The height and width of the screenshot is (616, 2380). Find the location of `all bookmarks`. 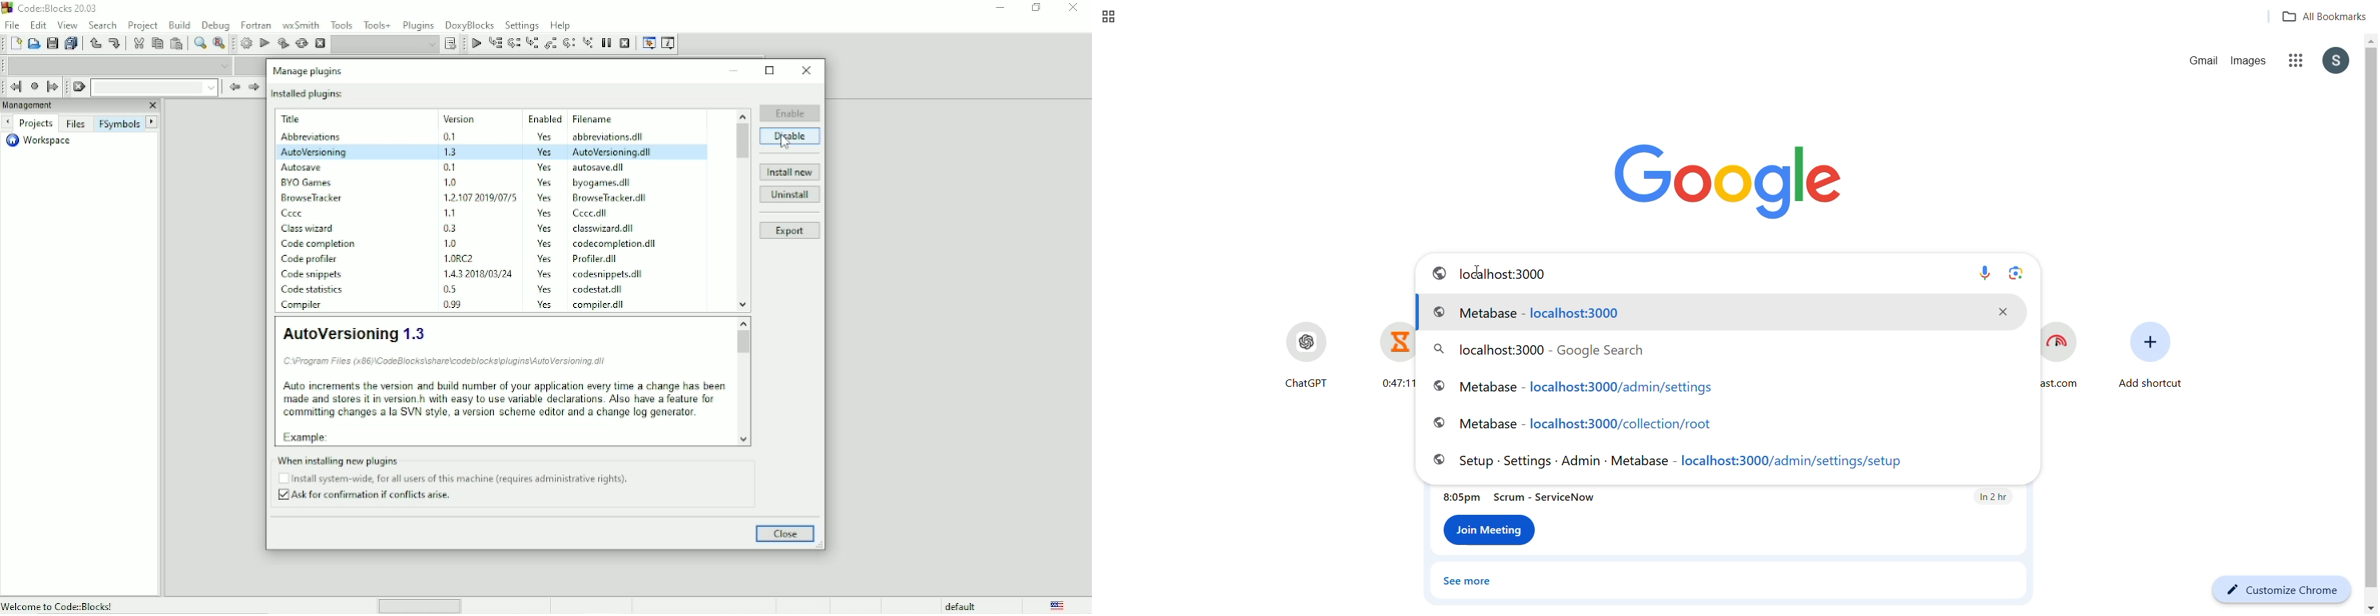

all bookmarks is located at coordinates (2319, 17).